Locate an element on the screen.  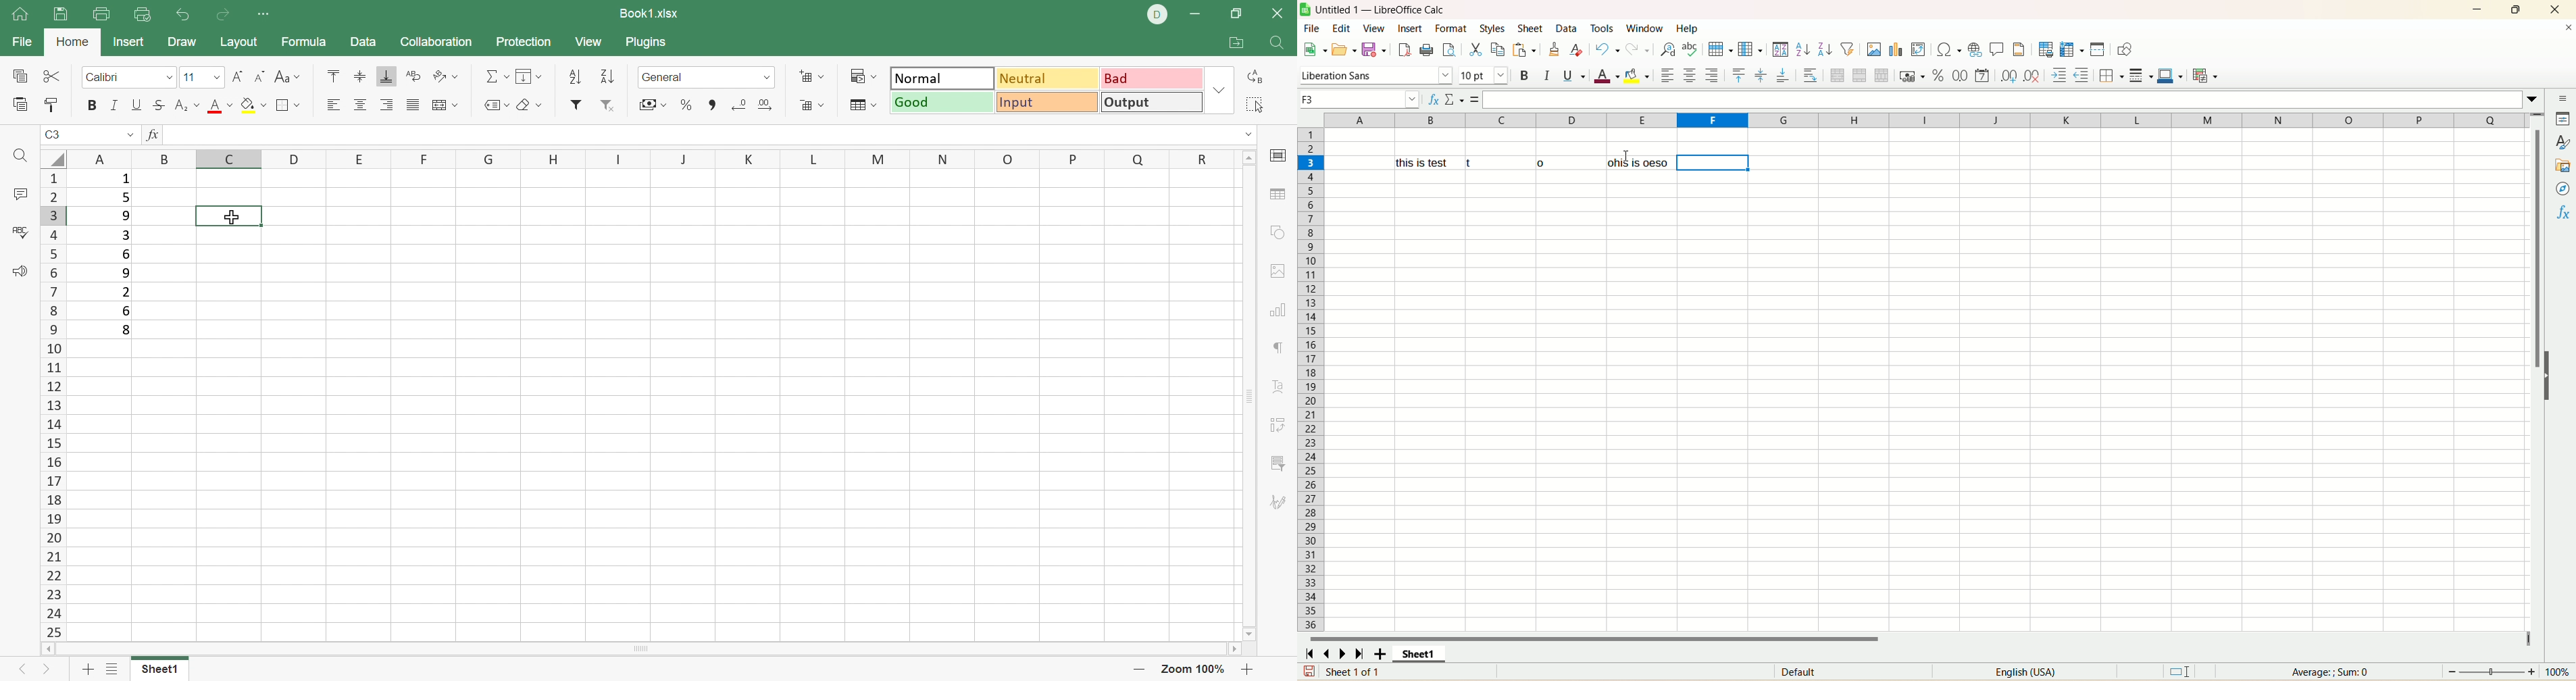
view is located at coordinates (1374, 28).